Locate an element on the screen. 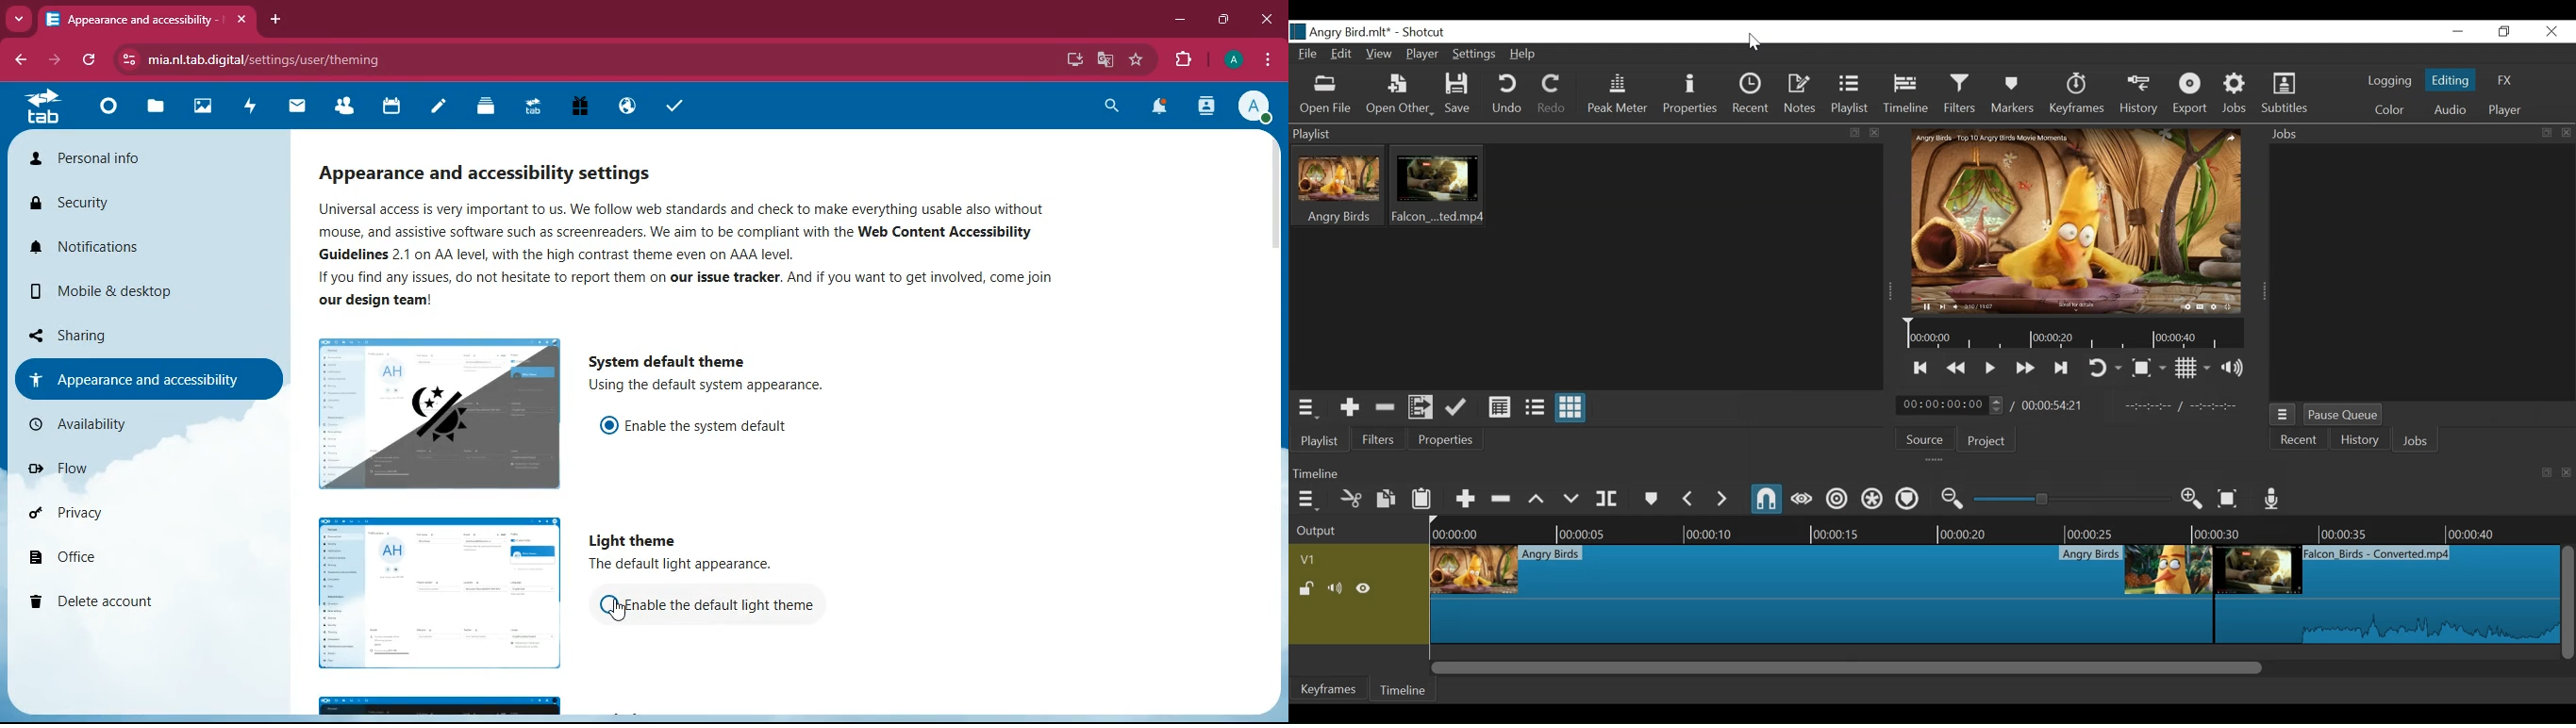 The image size is (2576, 728). image is located at coordinates (442, 416).